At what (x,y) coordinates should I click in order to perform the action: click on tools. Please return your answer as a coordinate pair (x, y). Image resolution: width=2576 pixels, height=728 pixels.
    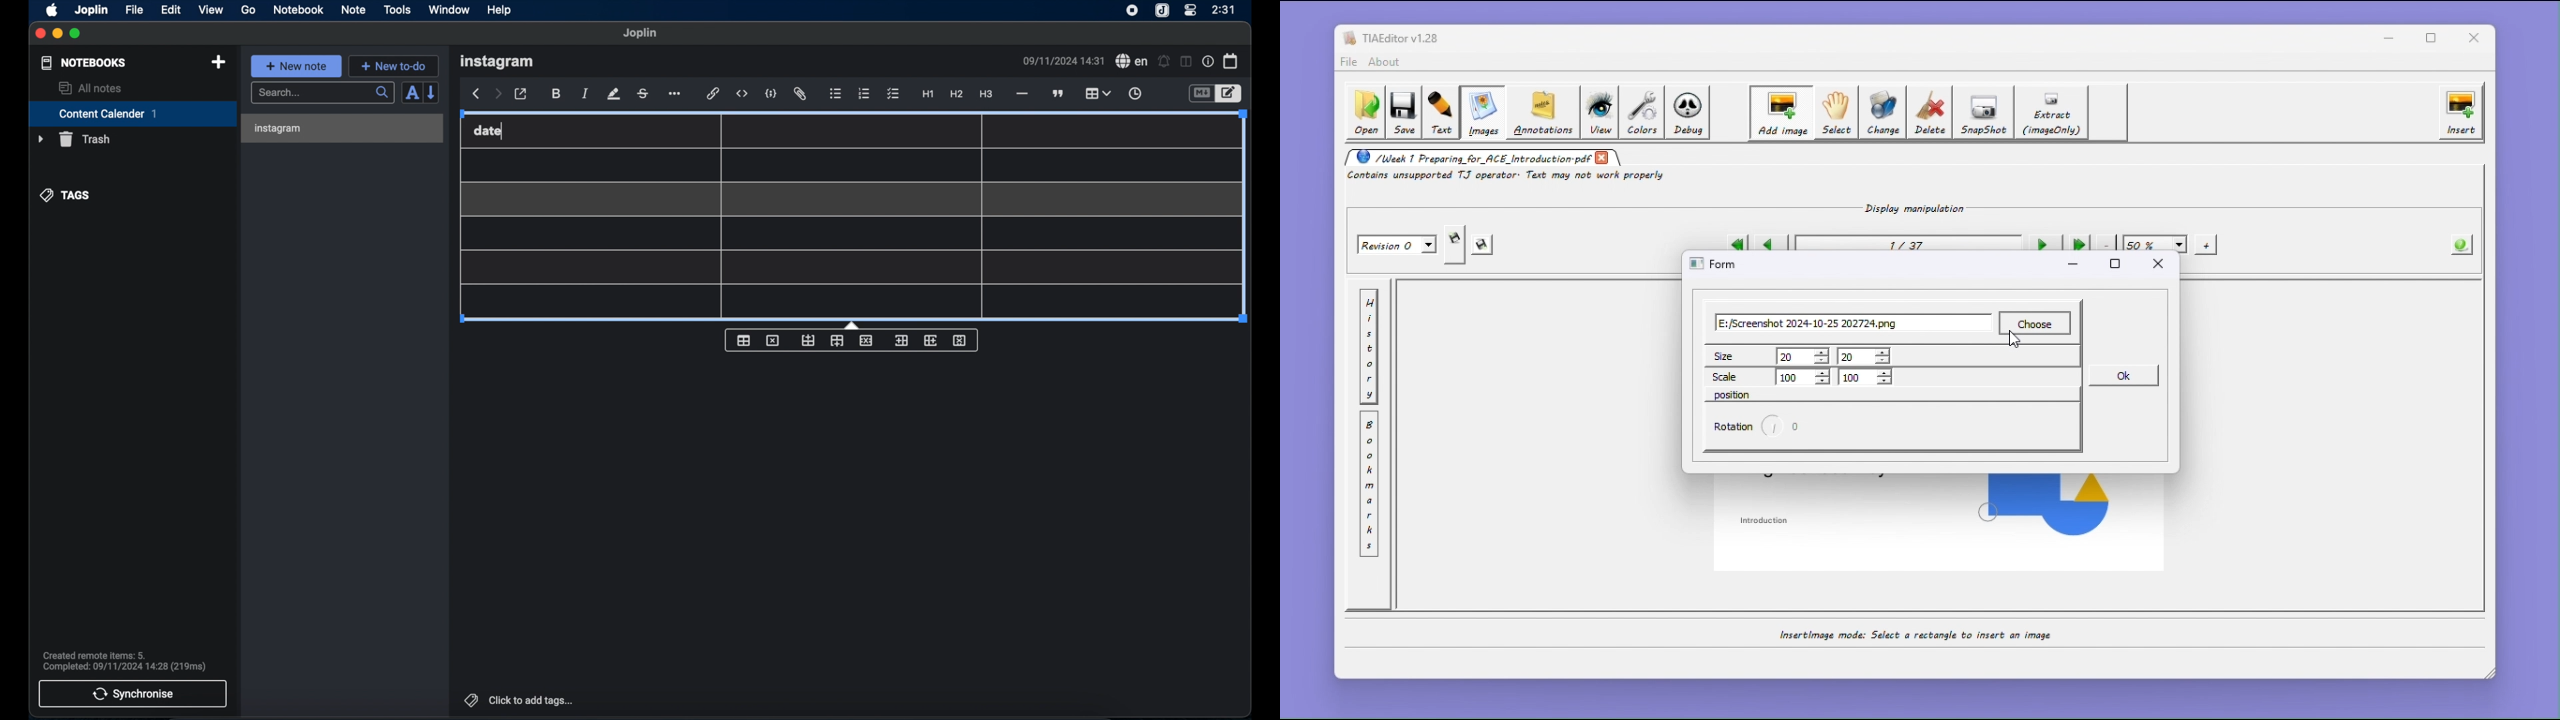
    Looking at the image, I should click on (397, 9).